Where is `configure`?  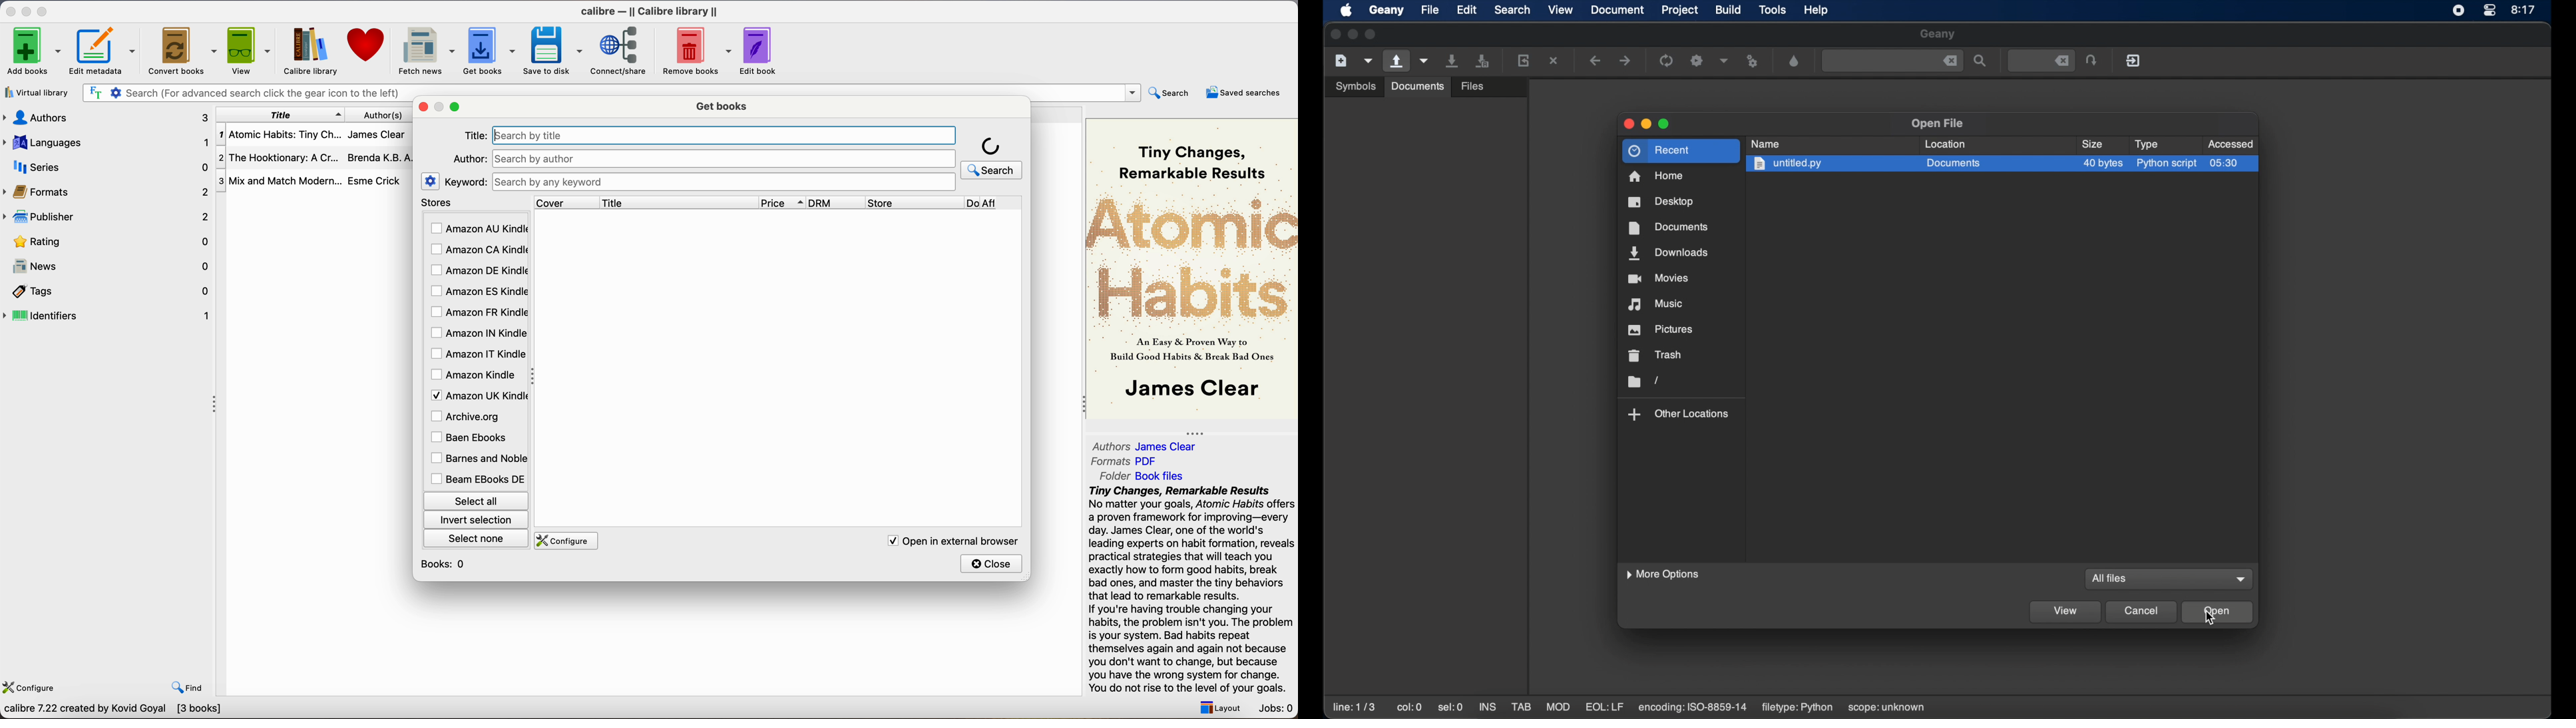
configure is located at coordinates (32, 685).